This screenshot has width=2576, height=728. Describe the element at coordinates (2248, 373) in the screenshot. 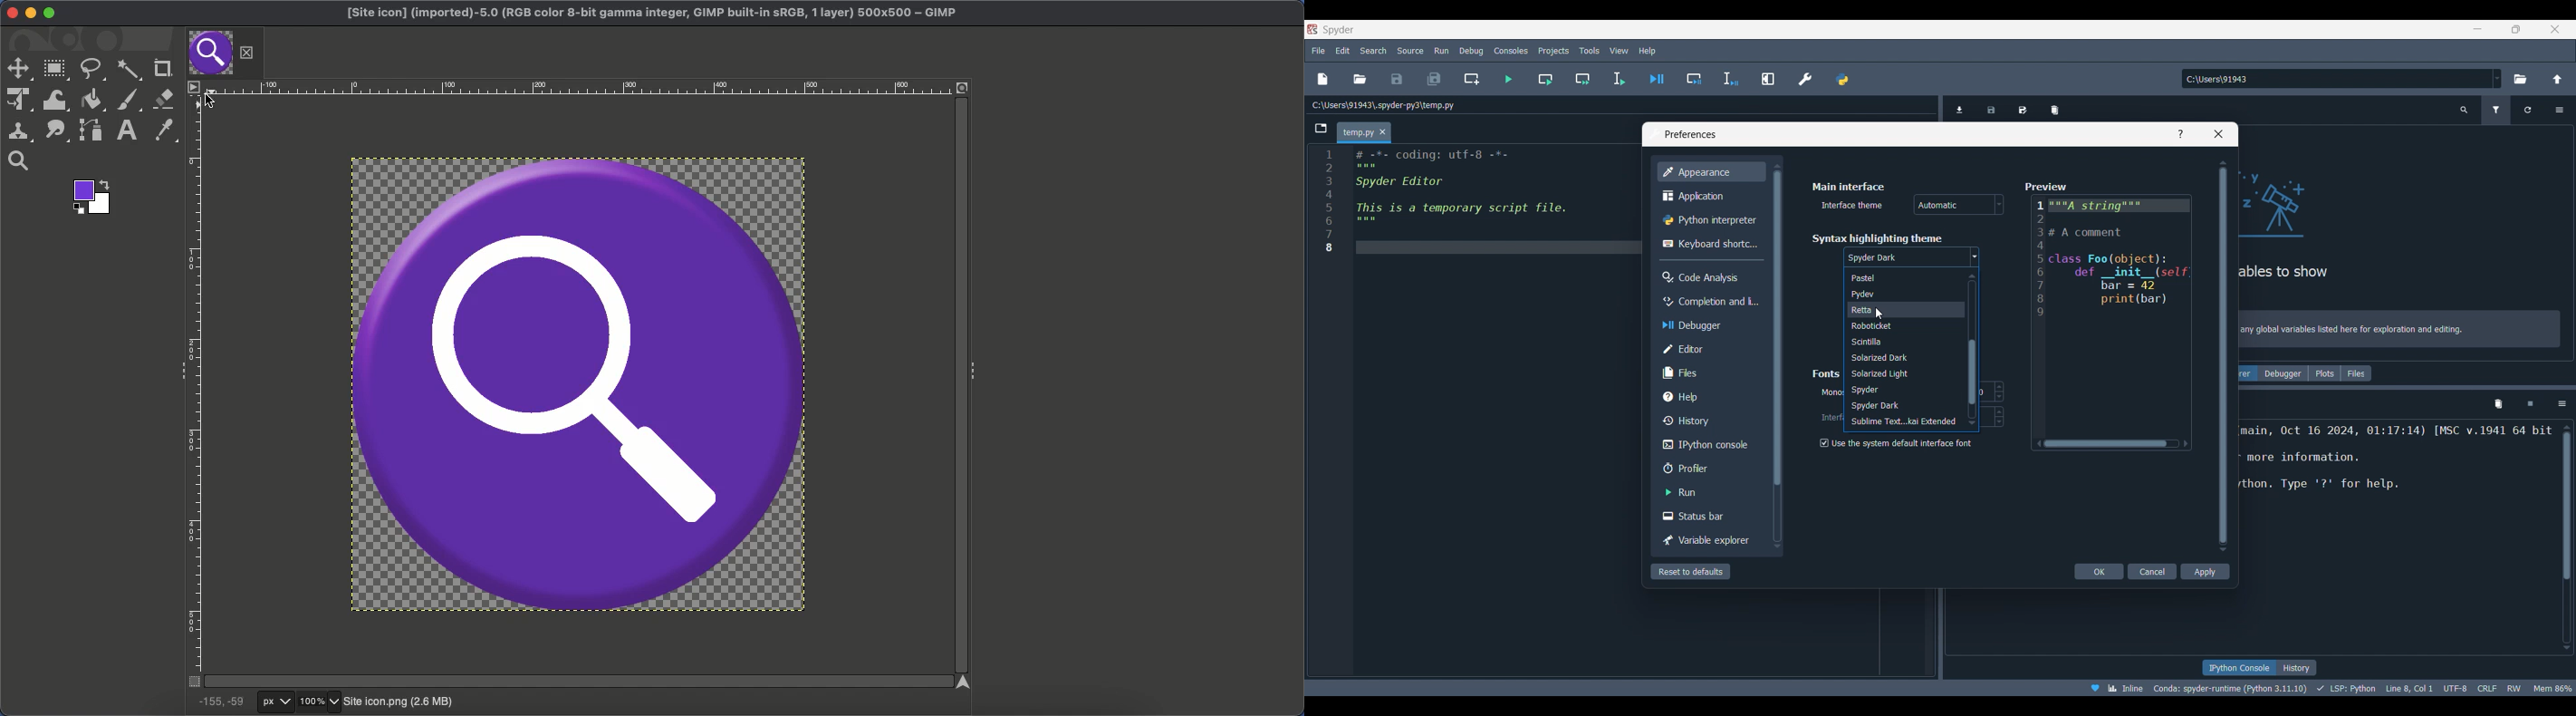

I see `Variable explorer, current selection highlighted` at that location.